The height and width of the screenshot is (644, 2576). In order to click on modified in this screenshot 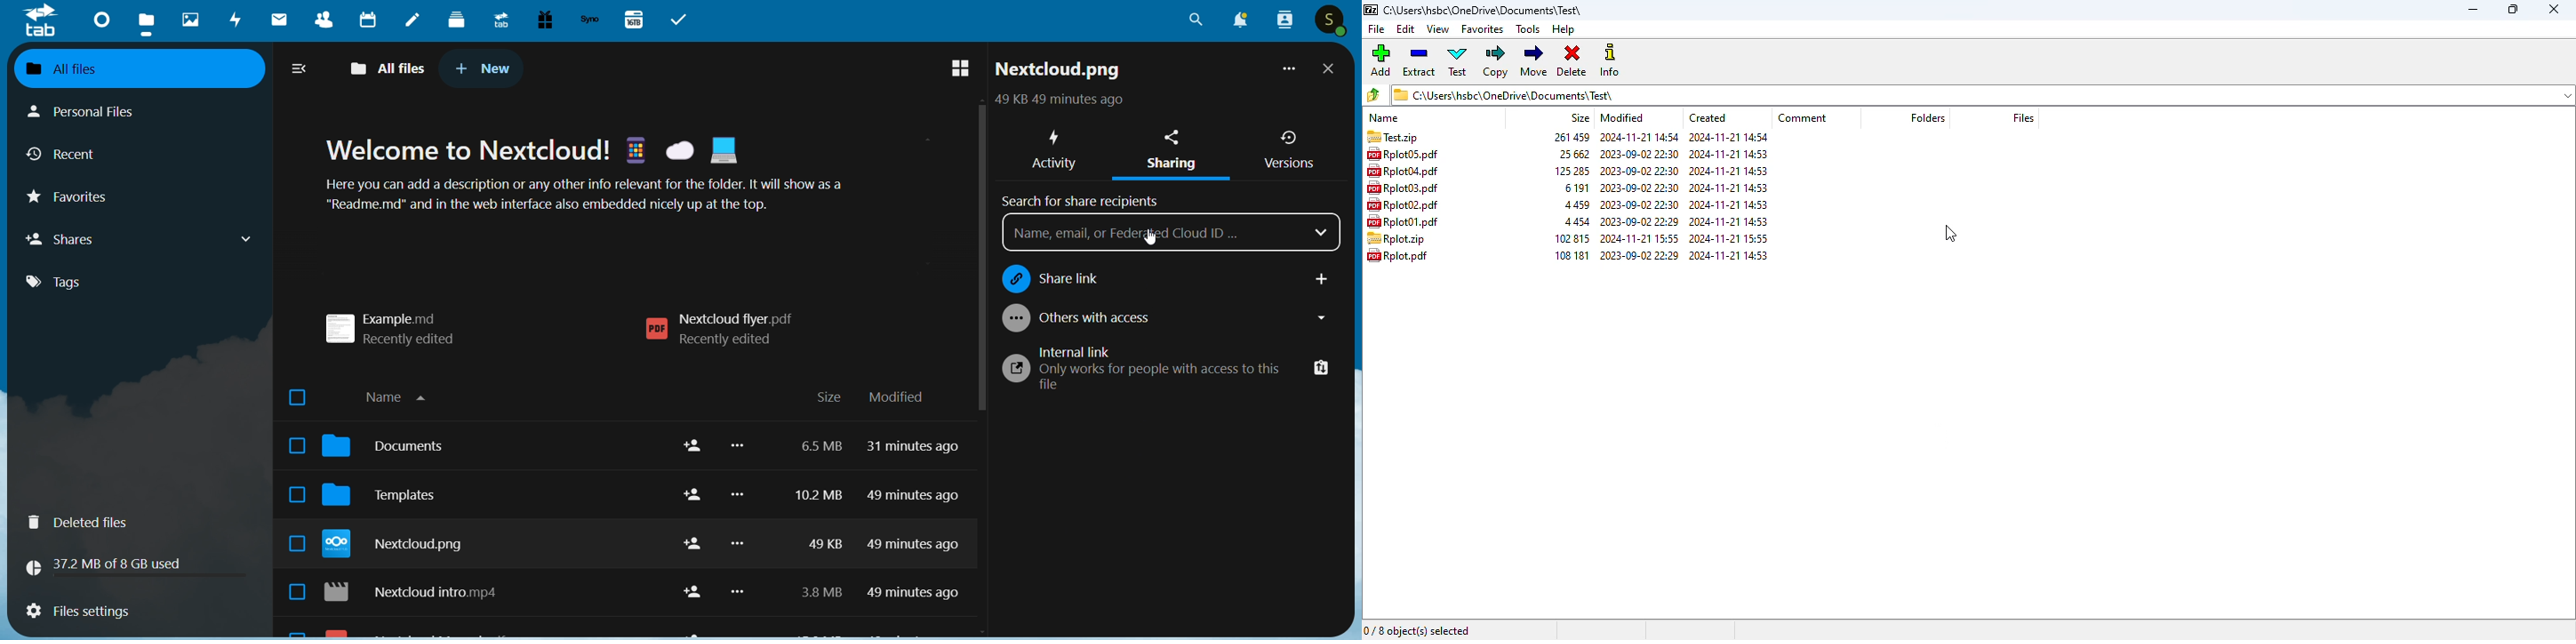, I will do `click(897, 397)`.